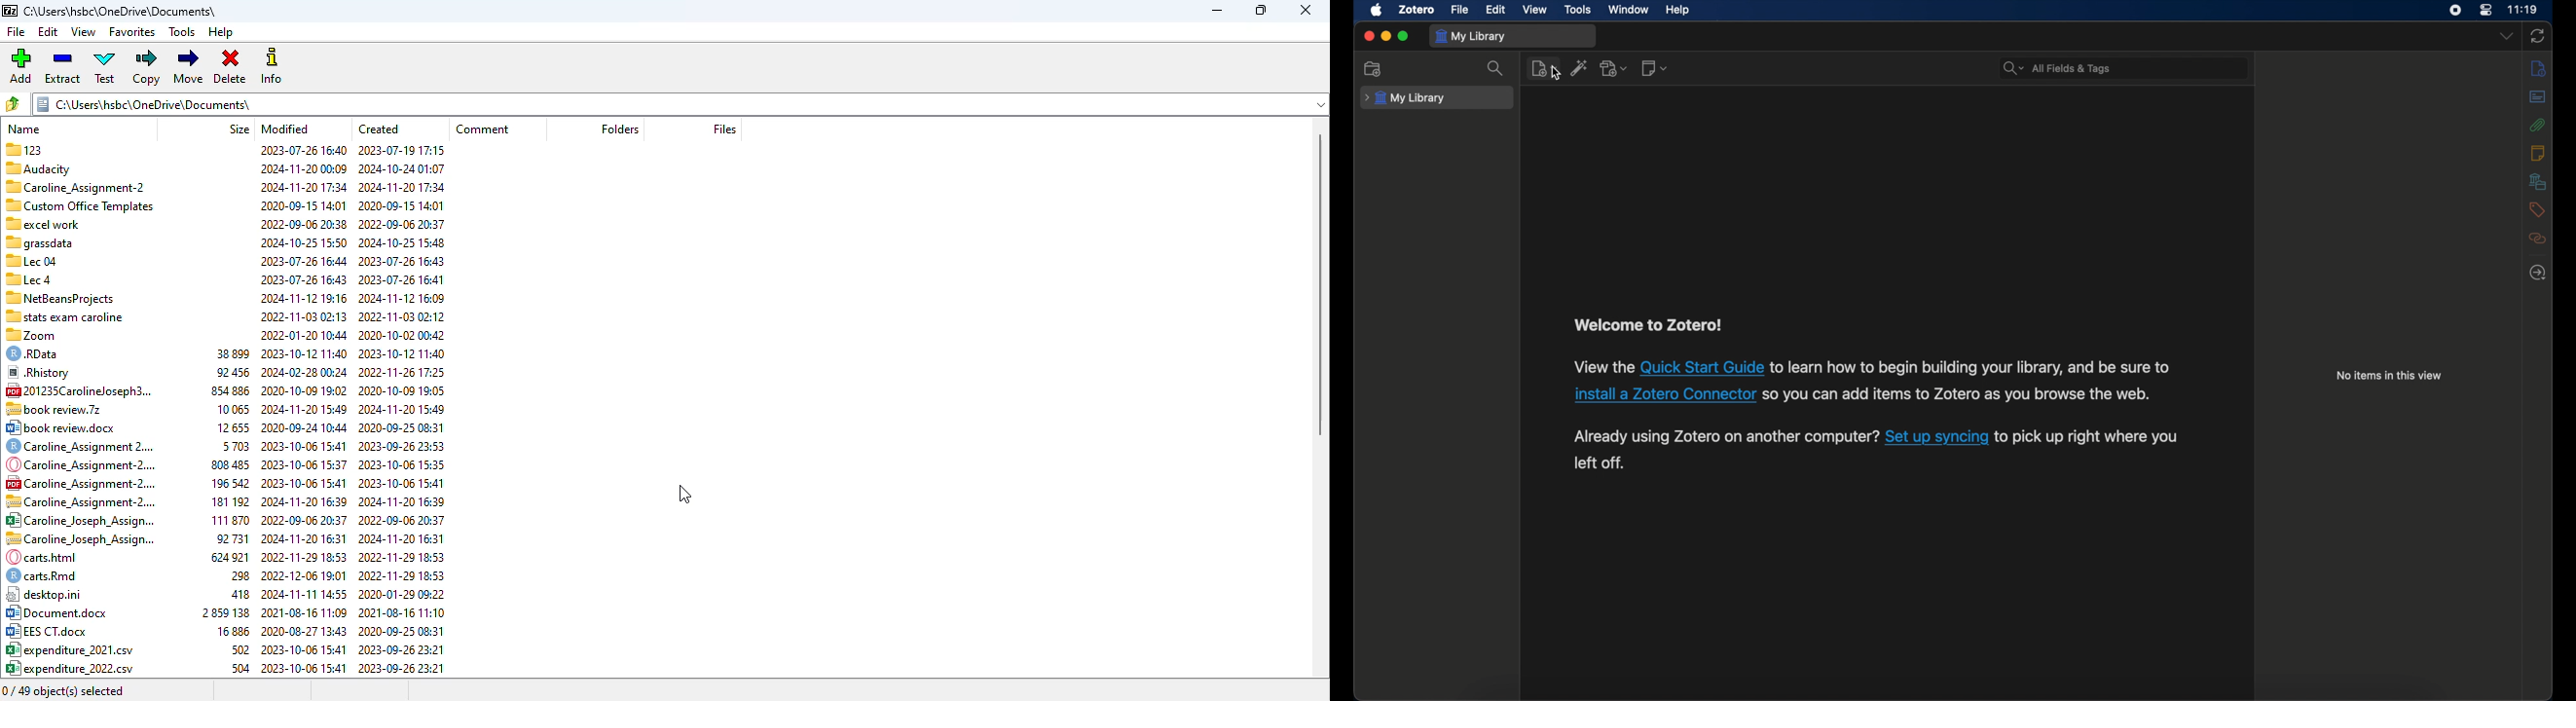 This screenshot has height=728, width=2576. Describe the element at coordinates (226, 464) in the screenshot. I see `&& Caroline Assignment-2.... 196542 2023-10-06 15:41 2023-10-06 15:41` at that location.